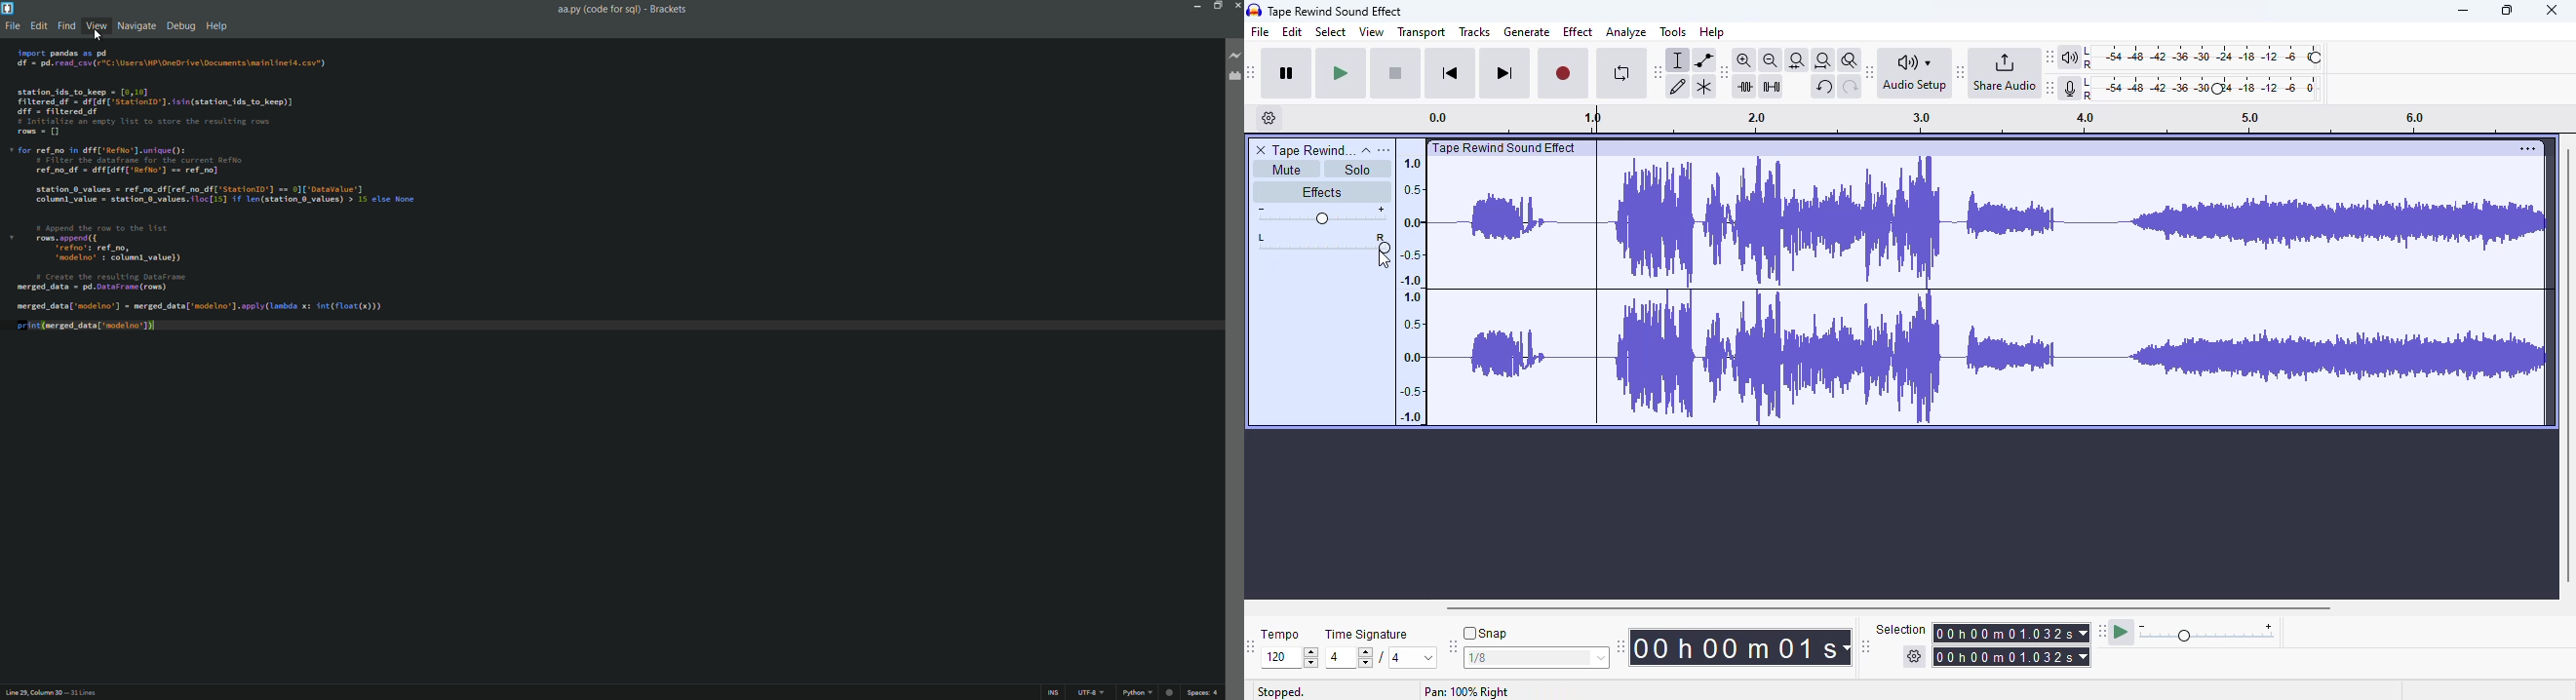 Image resolution: width=2576 pixels, height=700 pixels. Describe the element at coordinates (1771, 60) in the screenshot. I see `zoom out` at that location.